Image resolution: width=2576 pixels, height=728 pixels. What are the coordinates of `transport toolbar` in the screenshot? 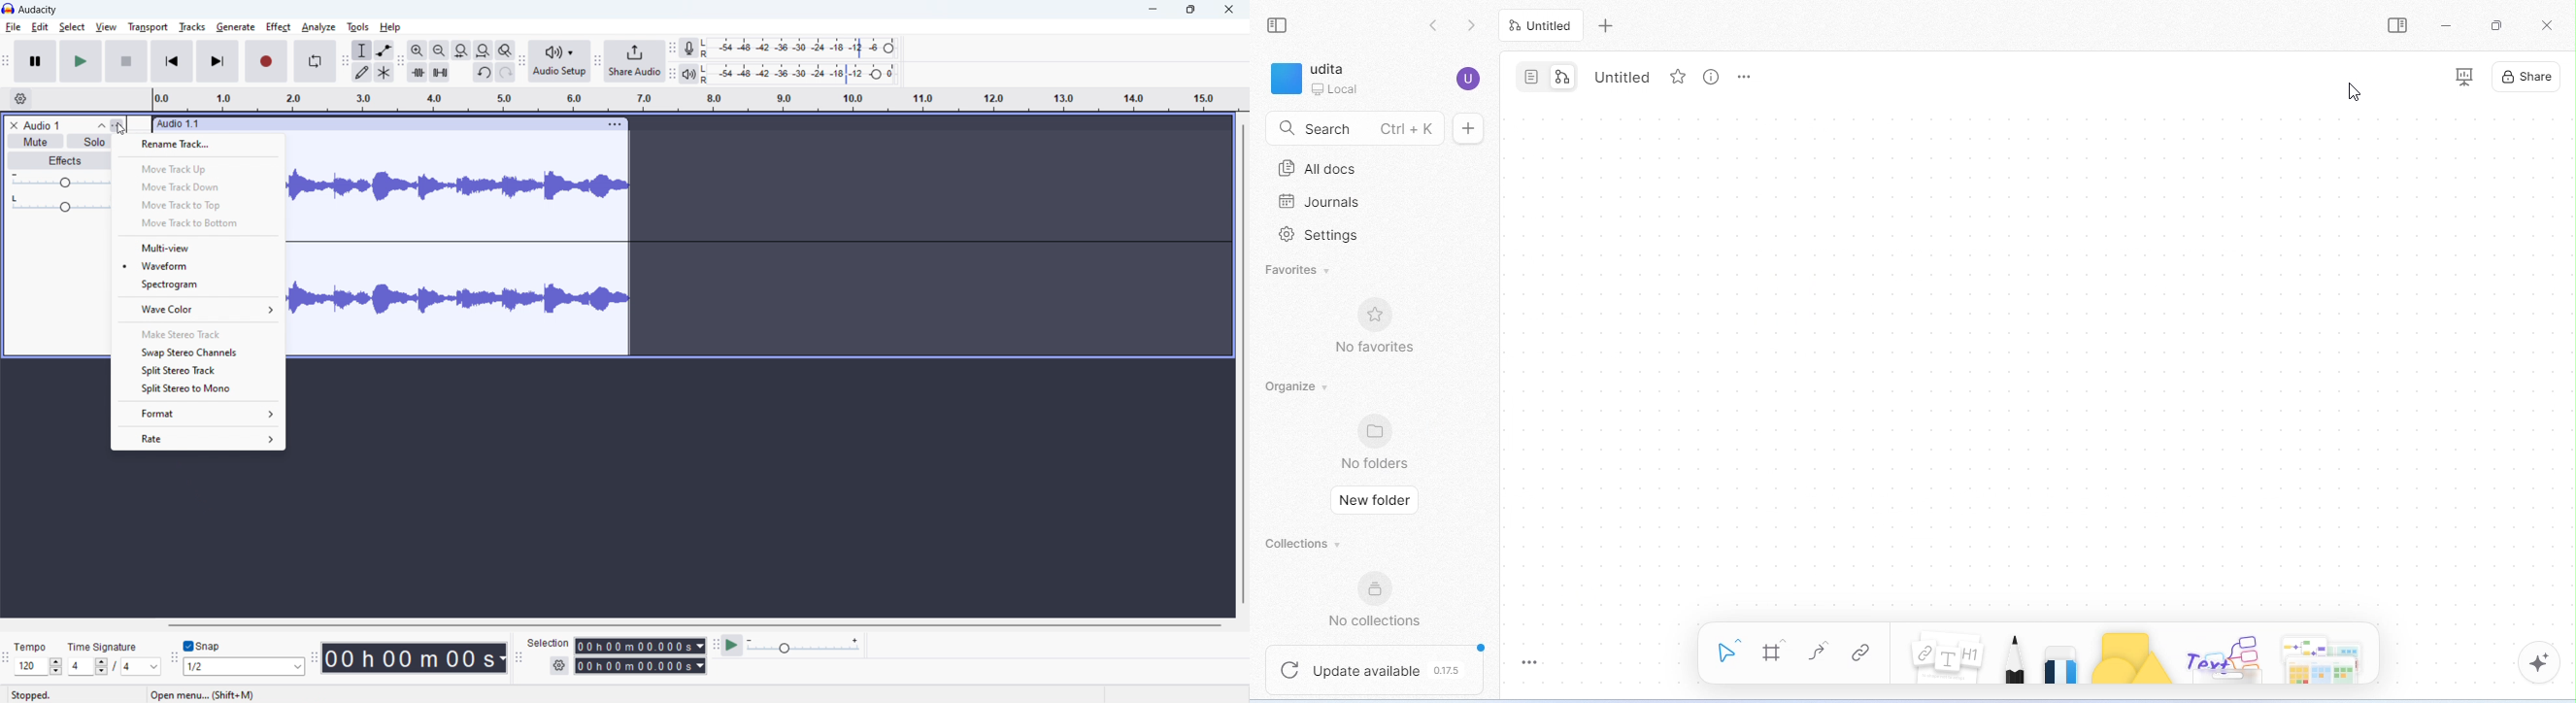 It's located at (5, 62).